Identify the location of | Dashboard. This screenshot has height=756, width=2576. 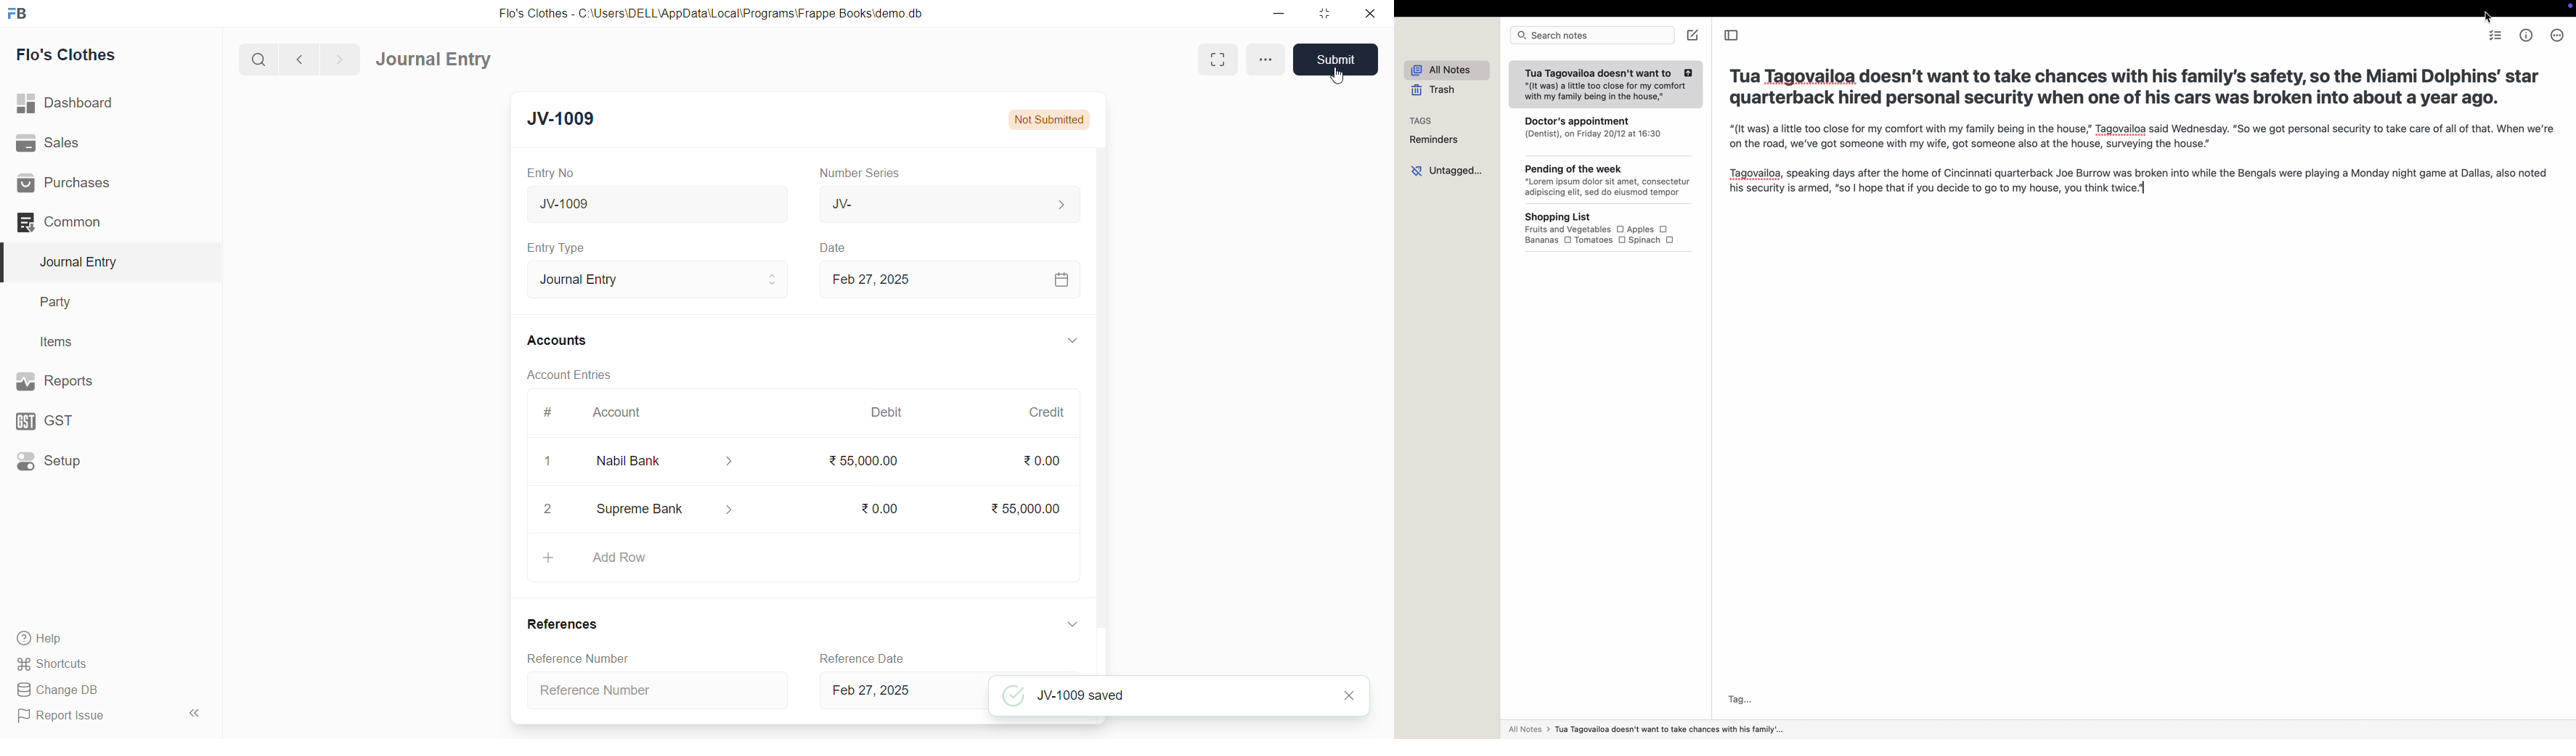
(79, 104).